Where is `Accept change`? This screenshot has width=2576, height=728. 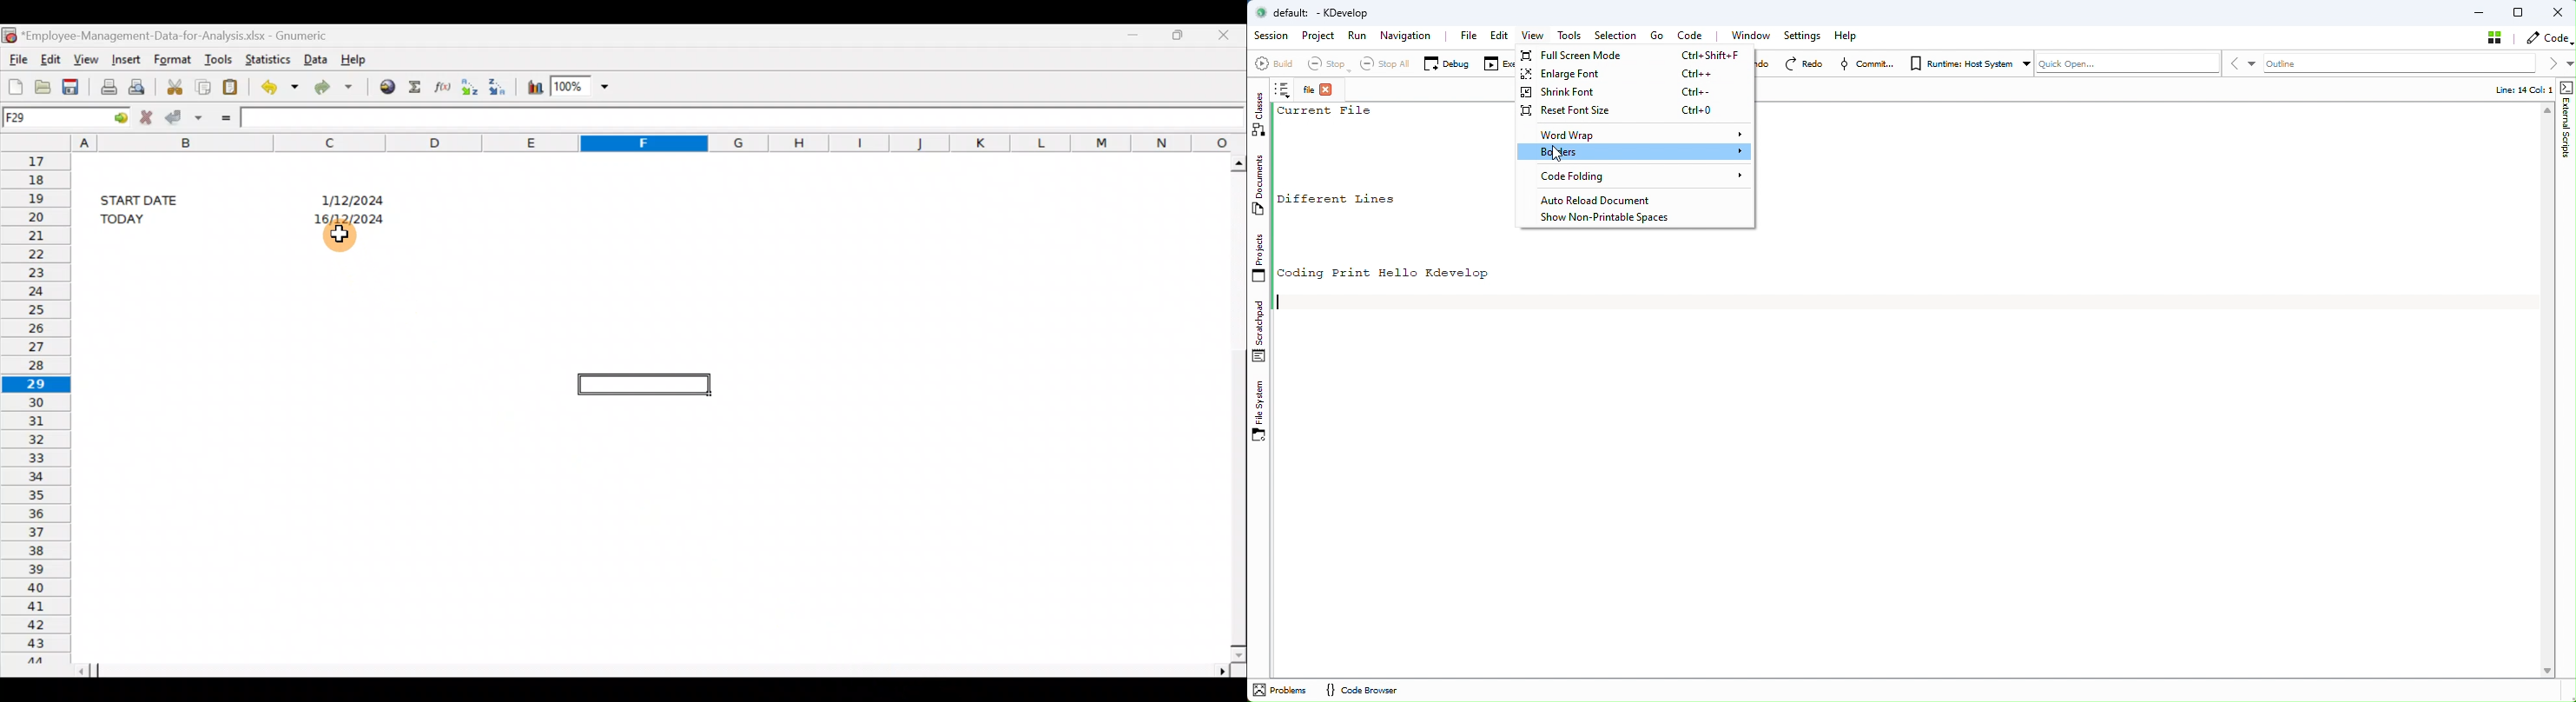
Accept change is located at coordinates (186, 117).